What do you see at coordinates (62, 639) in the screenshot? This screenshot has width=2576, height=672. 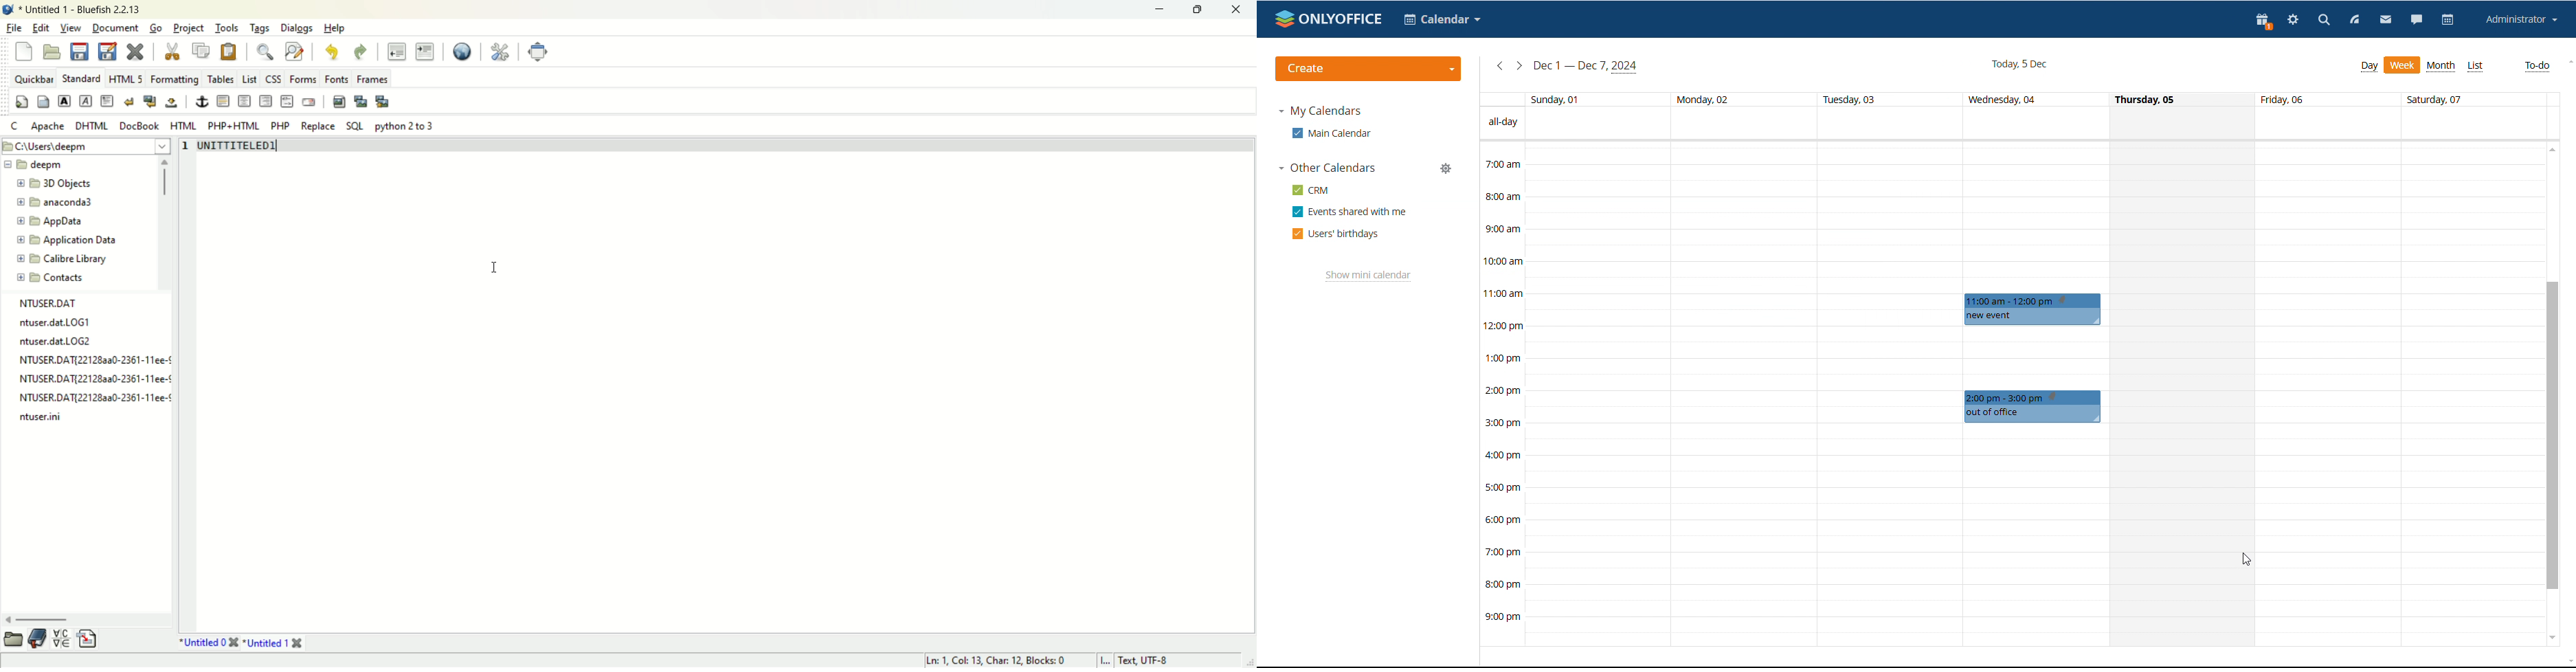 I see `insert special character` at bounding box center [62, 639].